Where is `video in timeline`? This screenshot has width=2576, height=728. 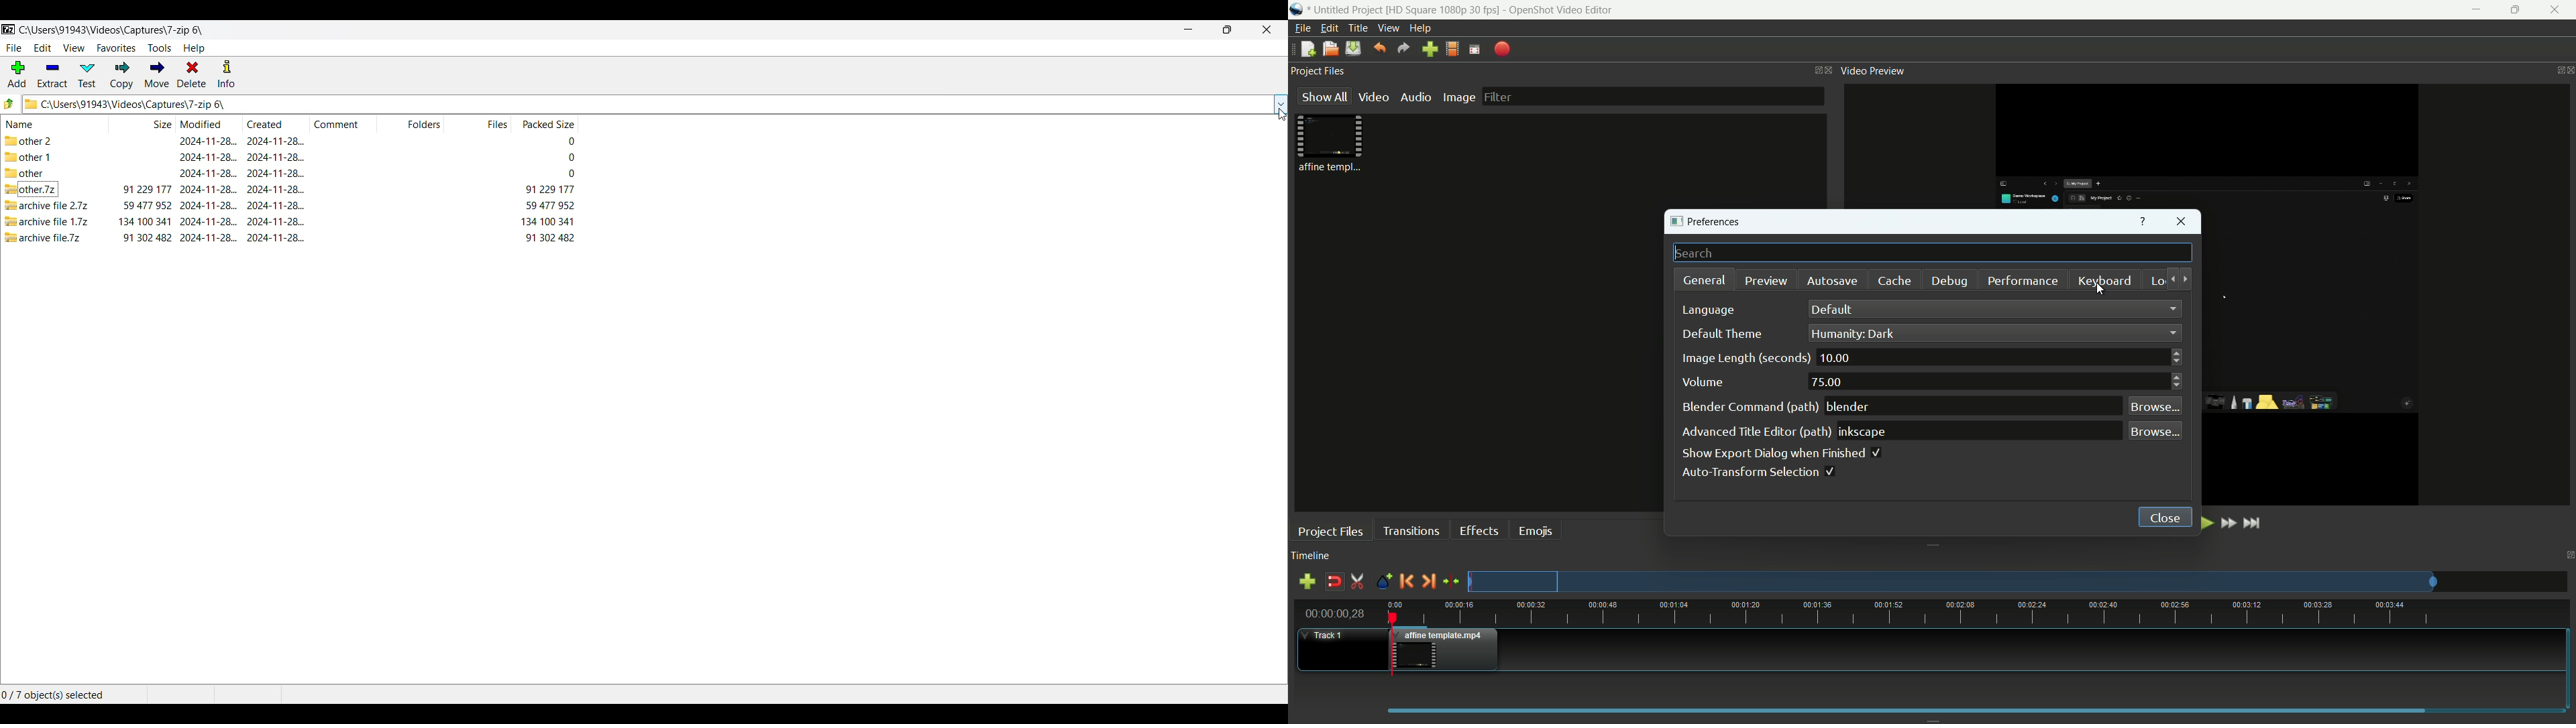
video in timeline is located at coordinates (1447, 650).